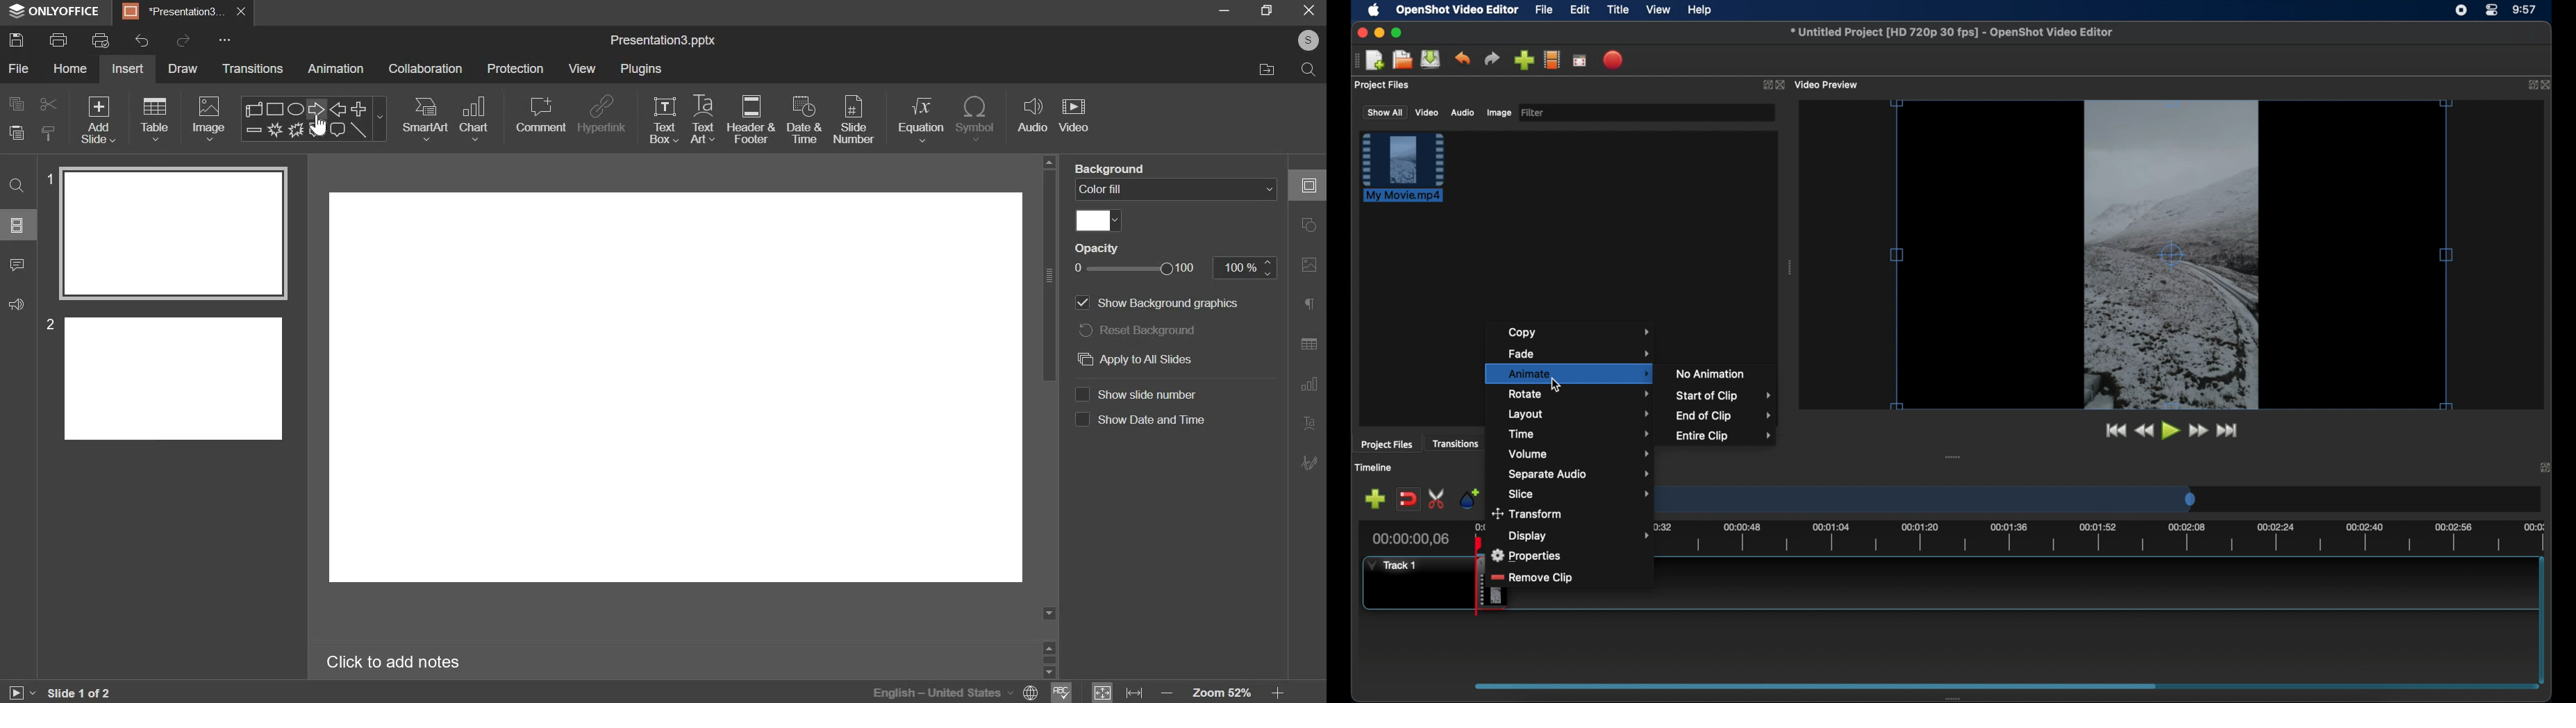 The image size is (2576, 728). I want to click on project files, so click(1383, 85).